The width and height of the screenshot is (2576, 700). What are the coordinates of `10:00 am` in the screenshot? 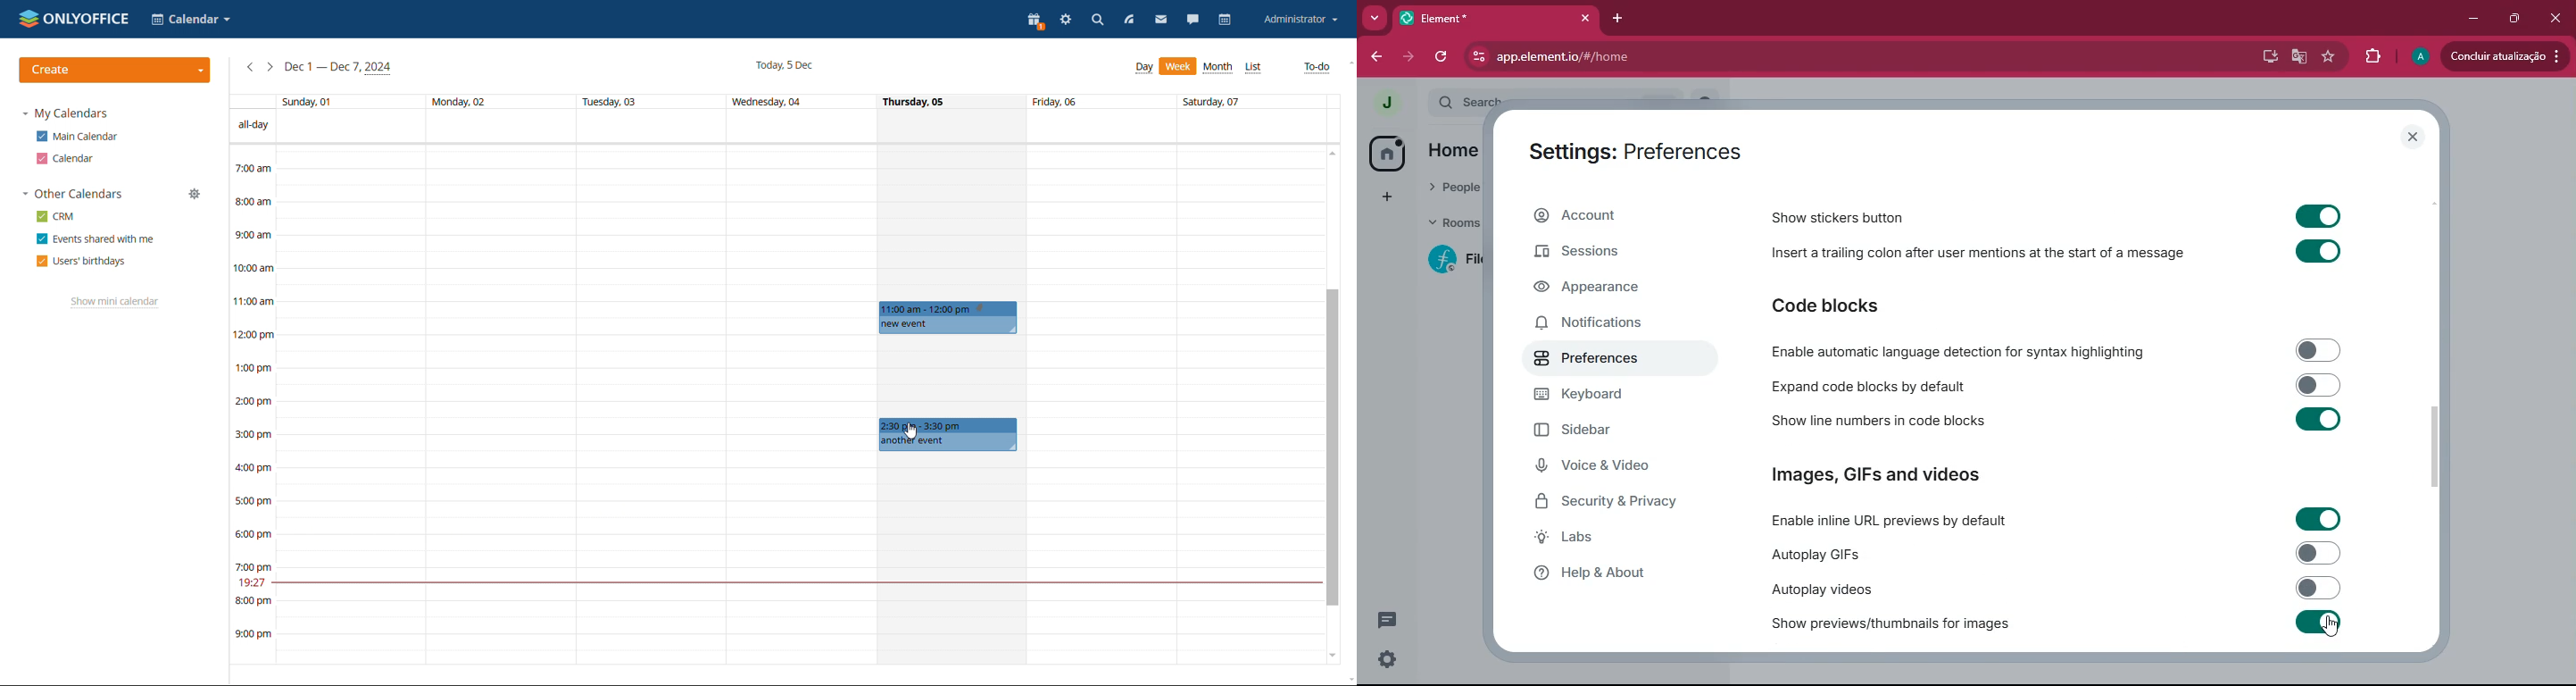 It's located at (250, 268).